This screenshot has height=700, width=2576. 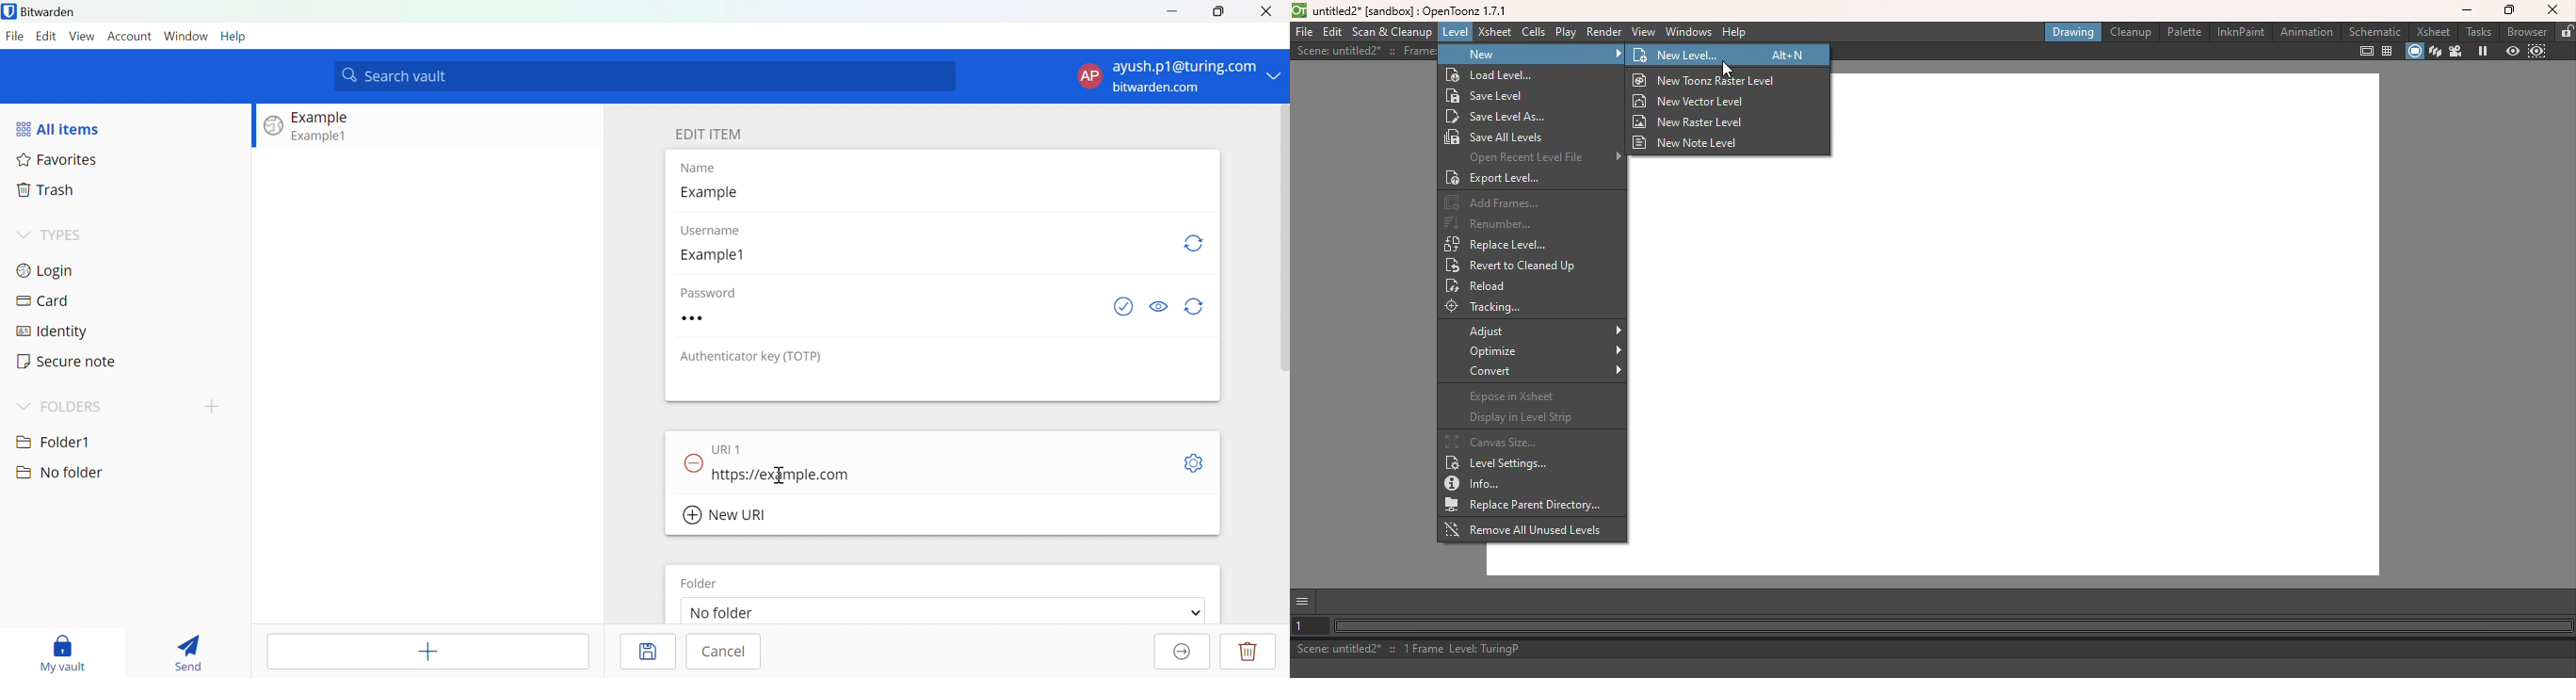 I want to click on Image, so click(x=274, y=126).